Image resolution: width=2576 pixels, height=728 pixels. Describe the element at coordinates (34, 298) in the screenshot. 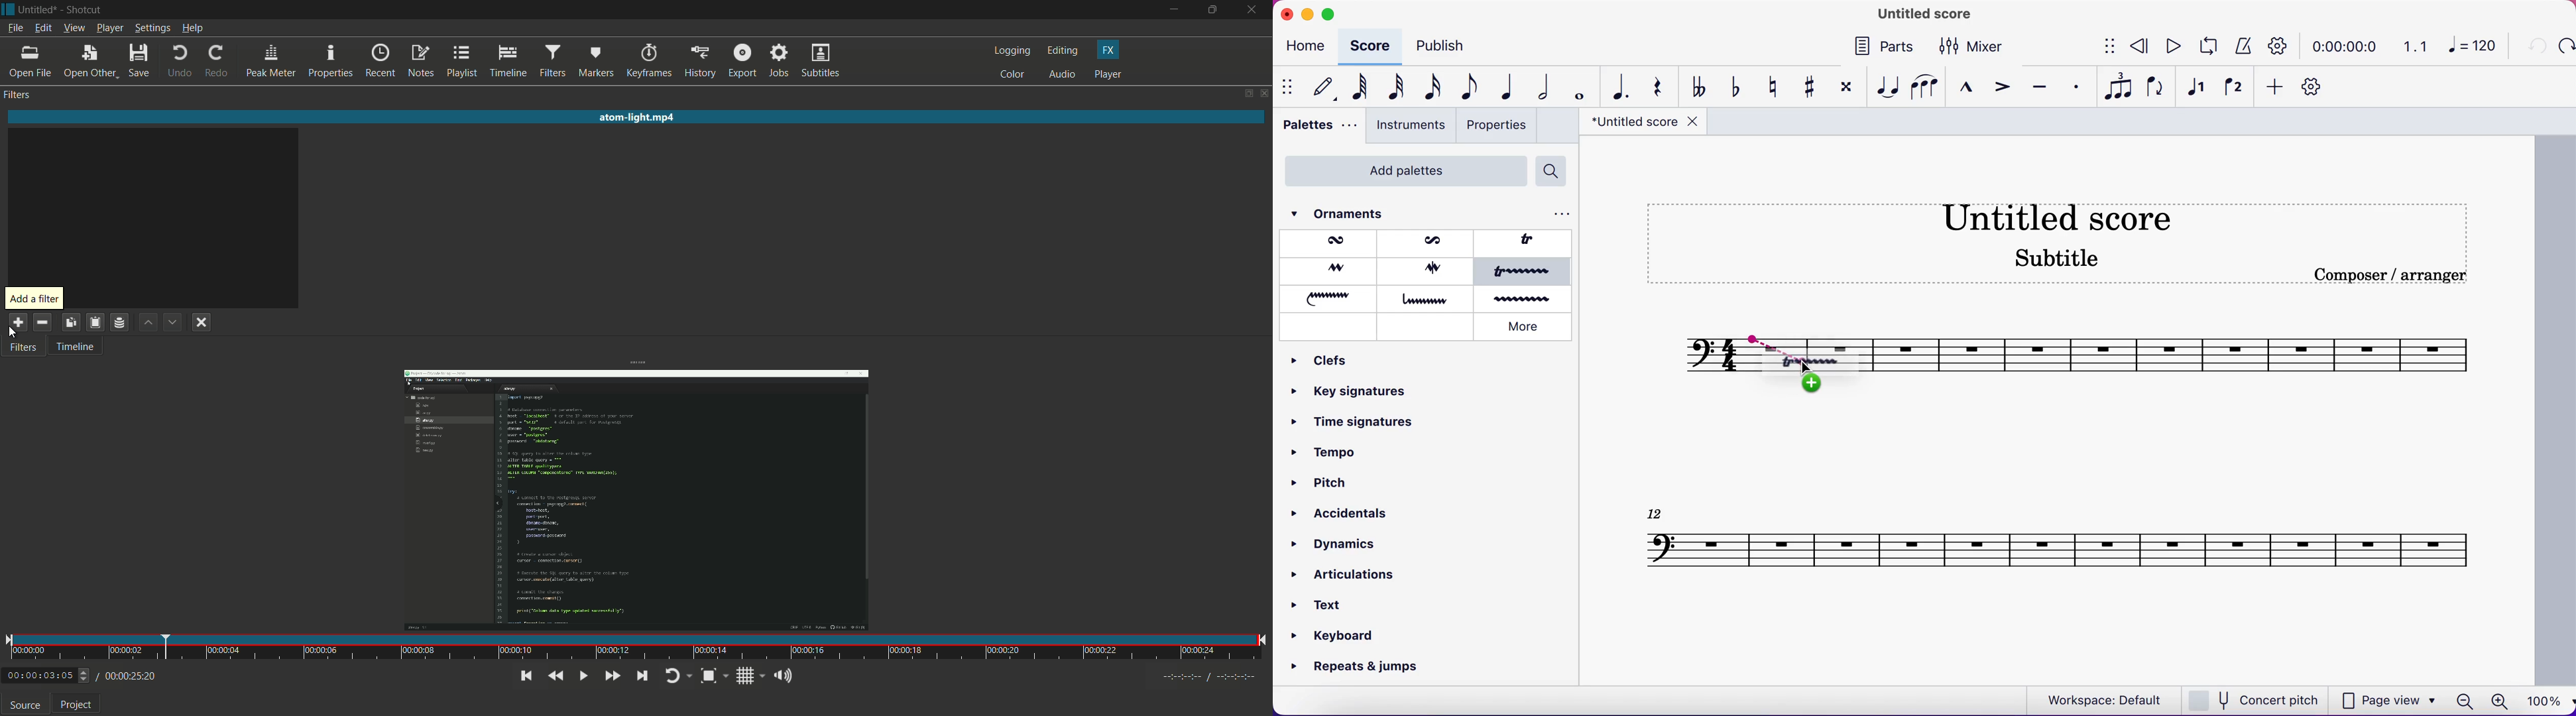

I see `add a filter` at that location.